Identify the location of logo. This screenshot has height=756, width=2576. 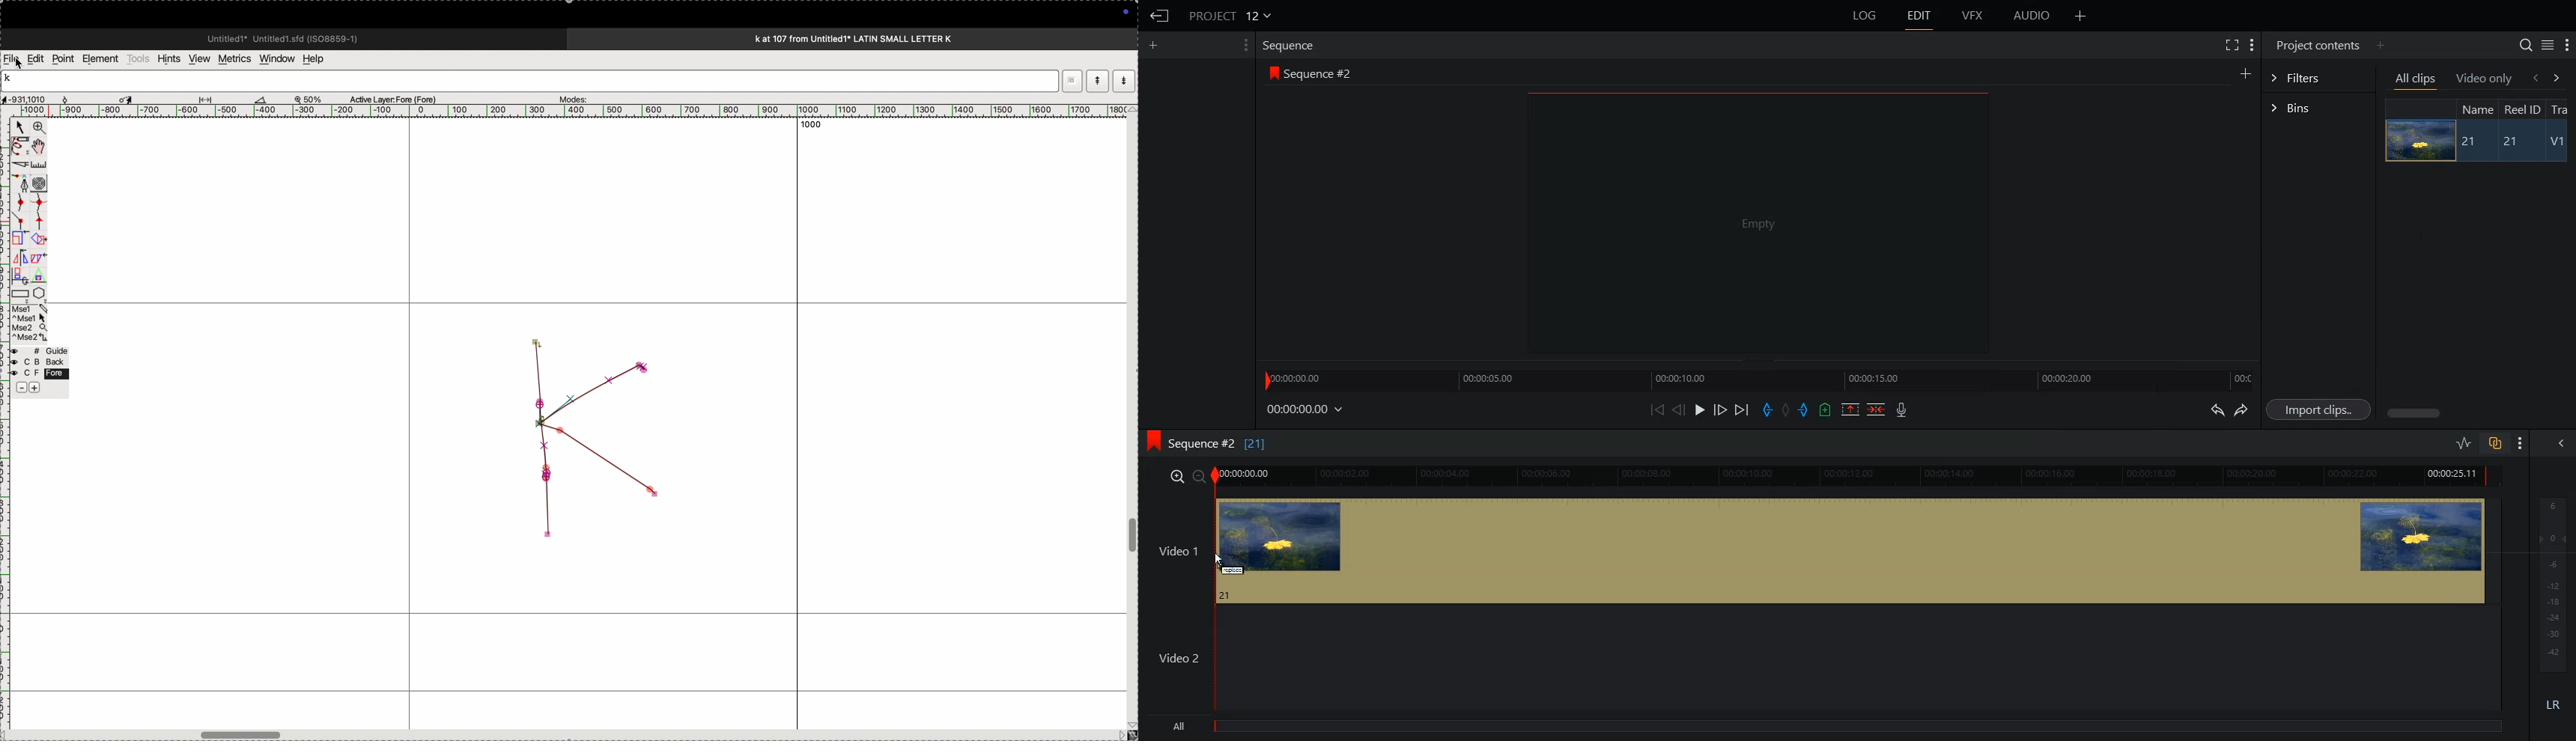
(1272, 72).